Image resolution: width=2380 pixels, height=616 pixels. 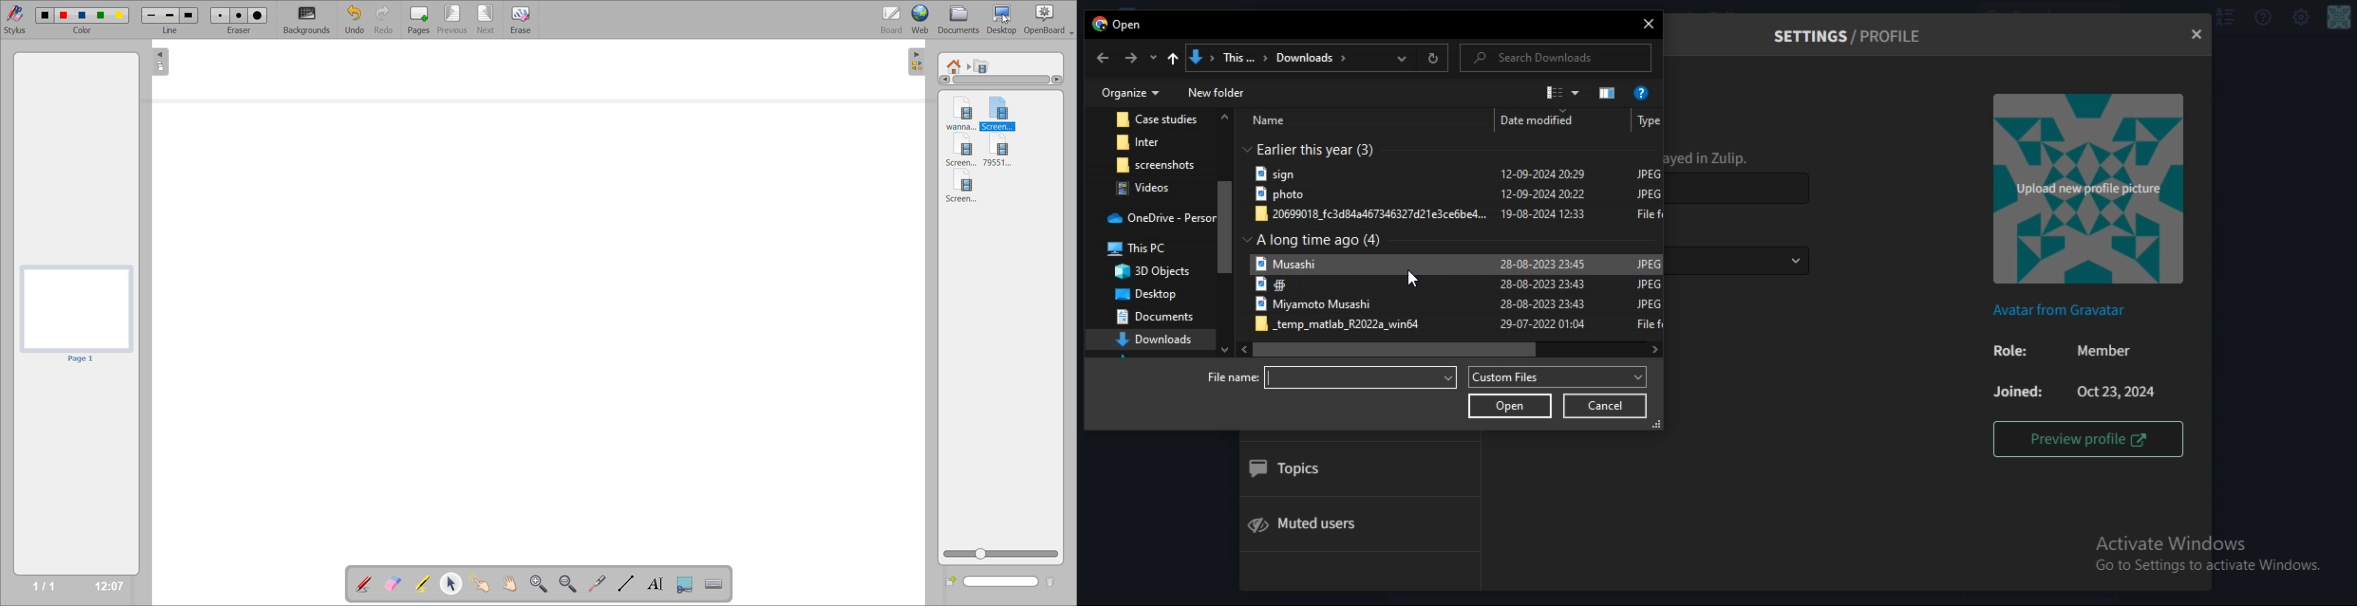 What do you see at coordinates (384, 20) in the screenshot?
I see `redo` at bounding box center [384, 20].